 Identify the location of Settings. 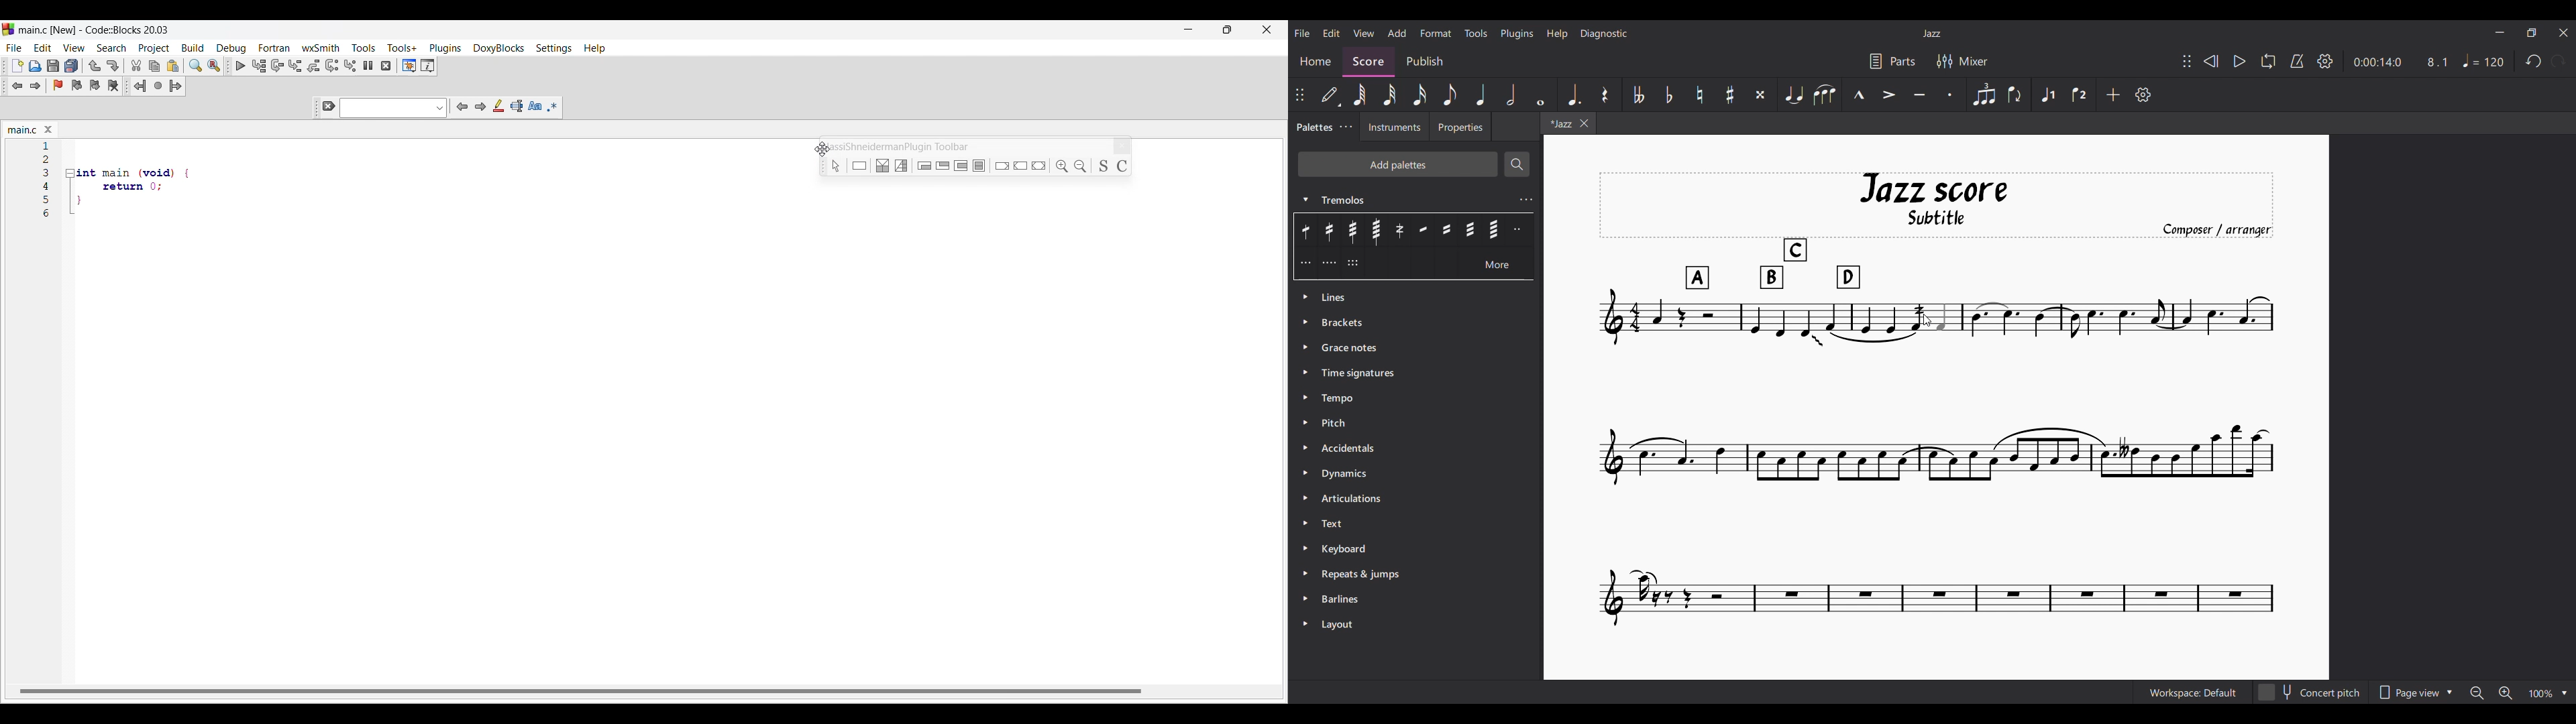
(2325, 61).